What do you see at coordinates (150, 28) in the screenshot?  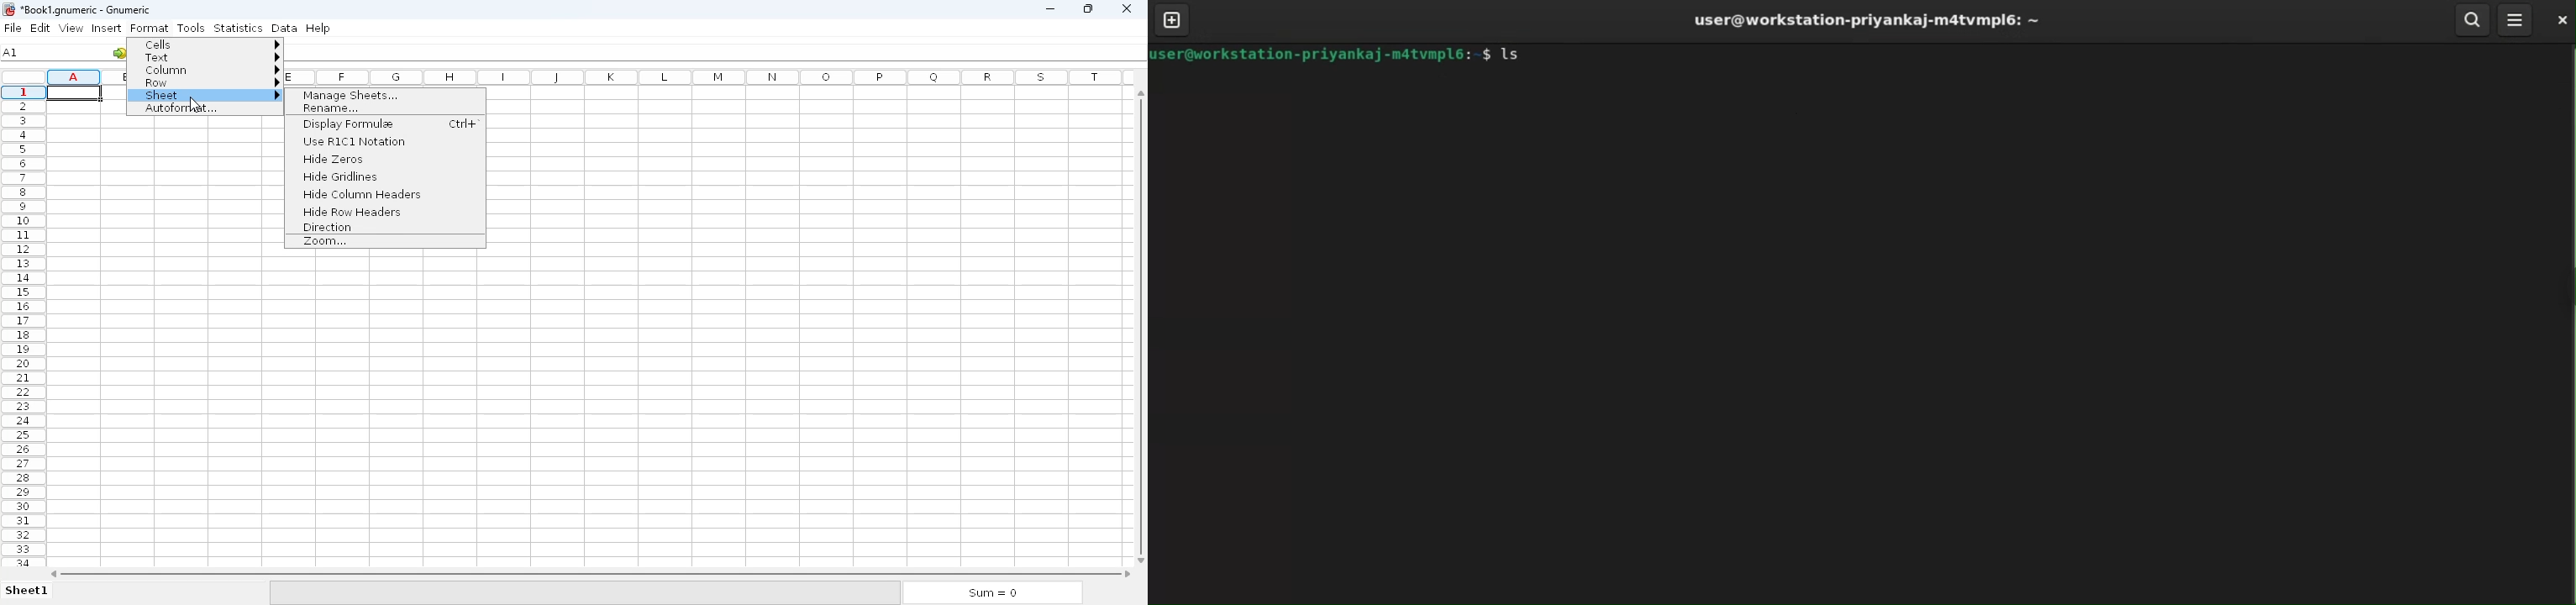 I see `format` at bounding box center [150, 28].